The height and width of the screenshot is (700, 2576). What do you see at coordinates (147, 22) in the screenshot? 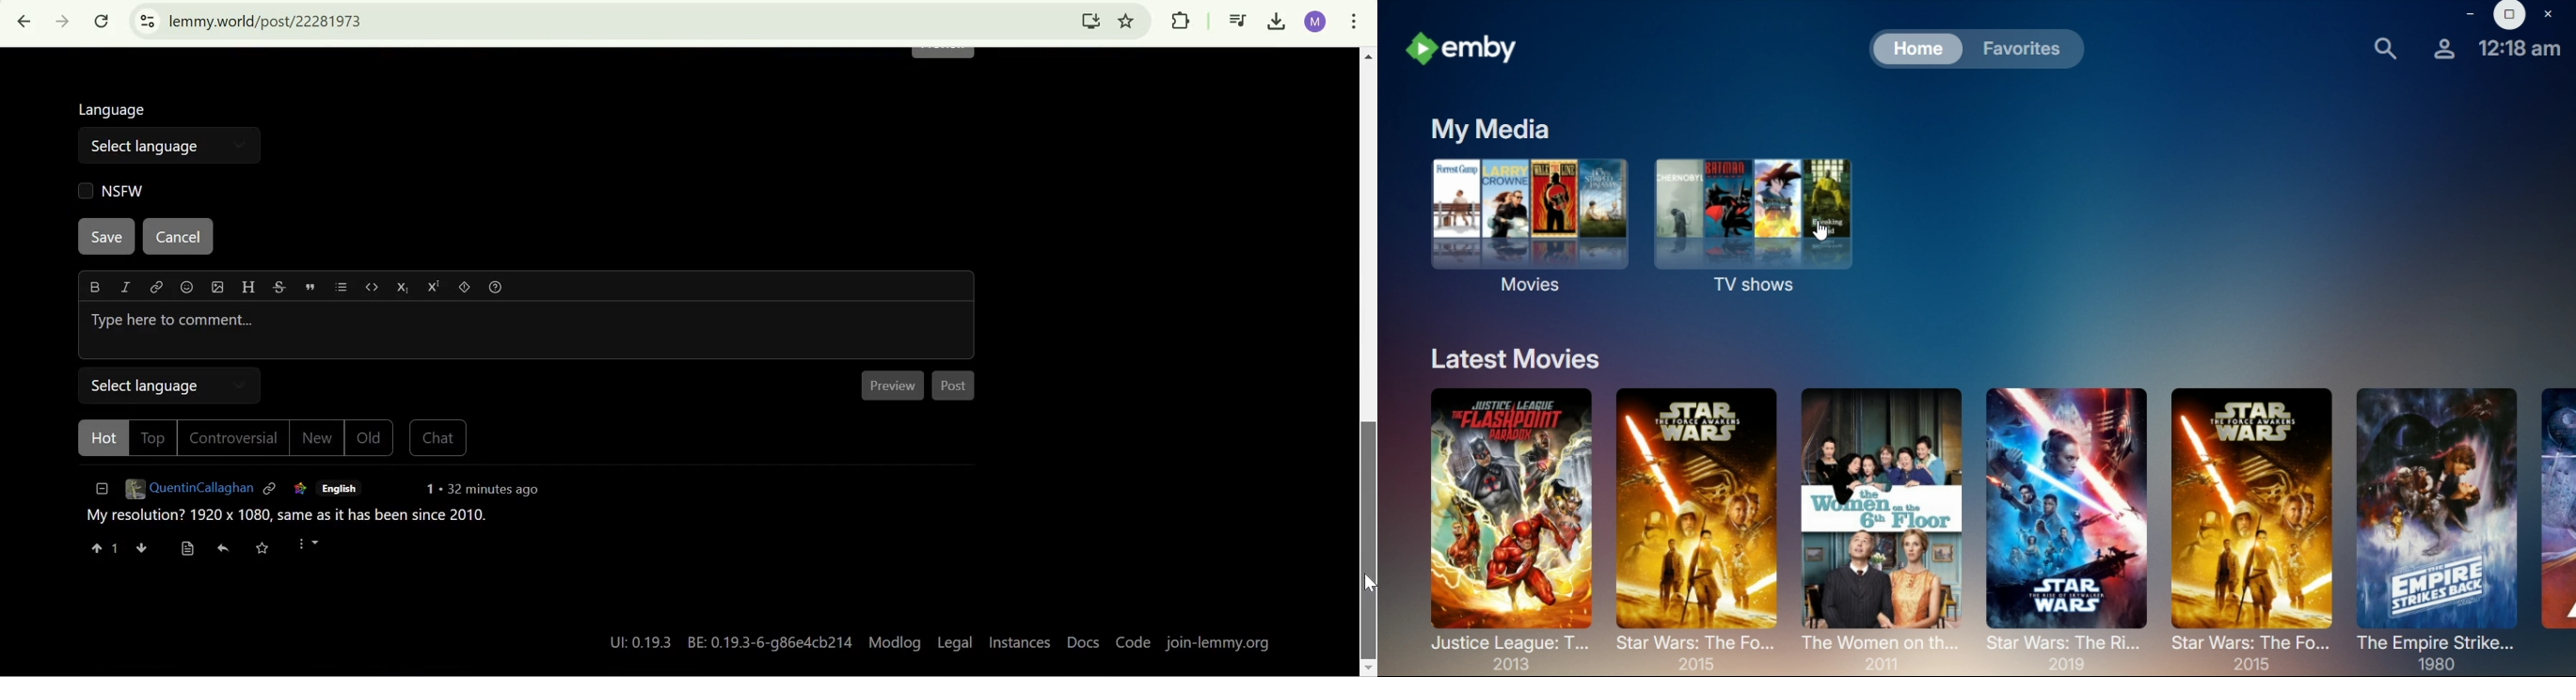
I see `View site information` at bounding box center [147, 22].